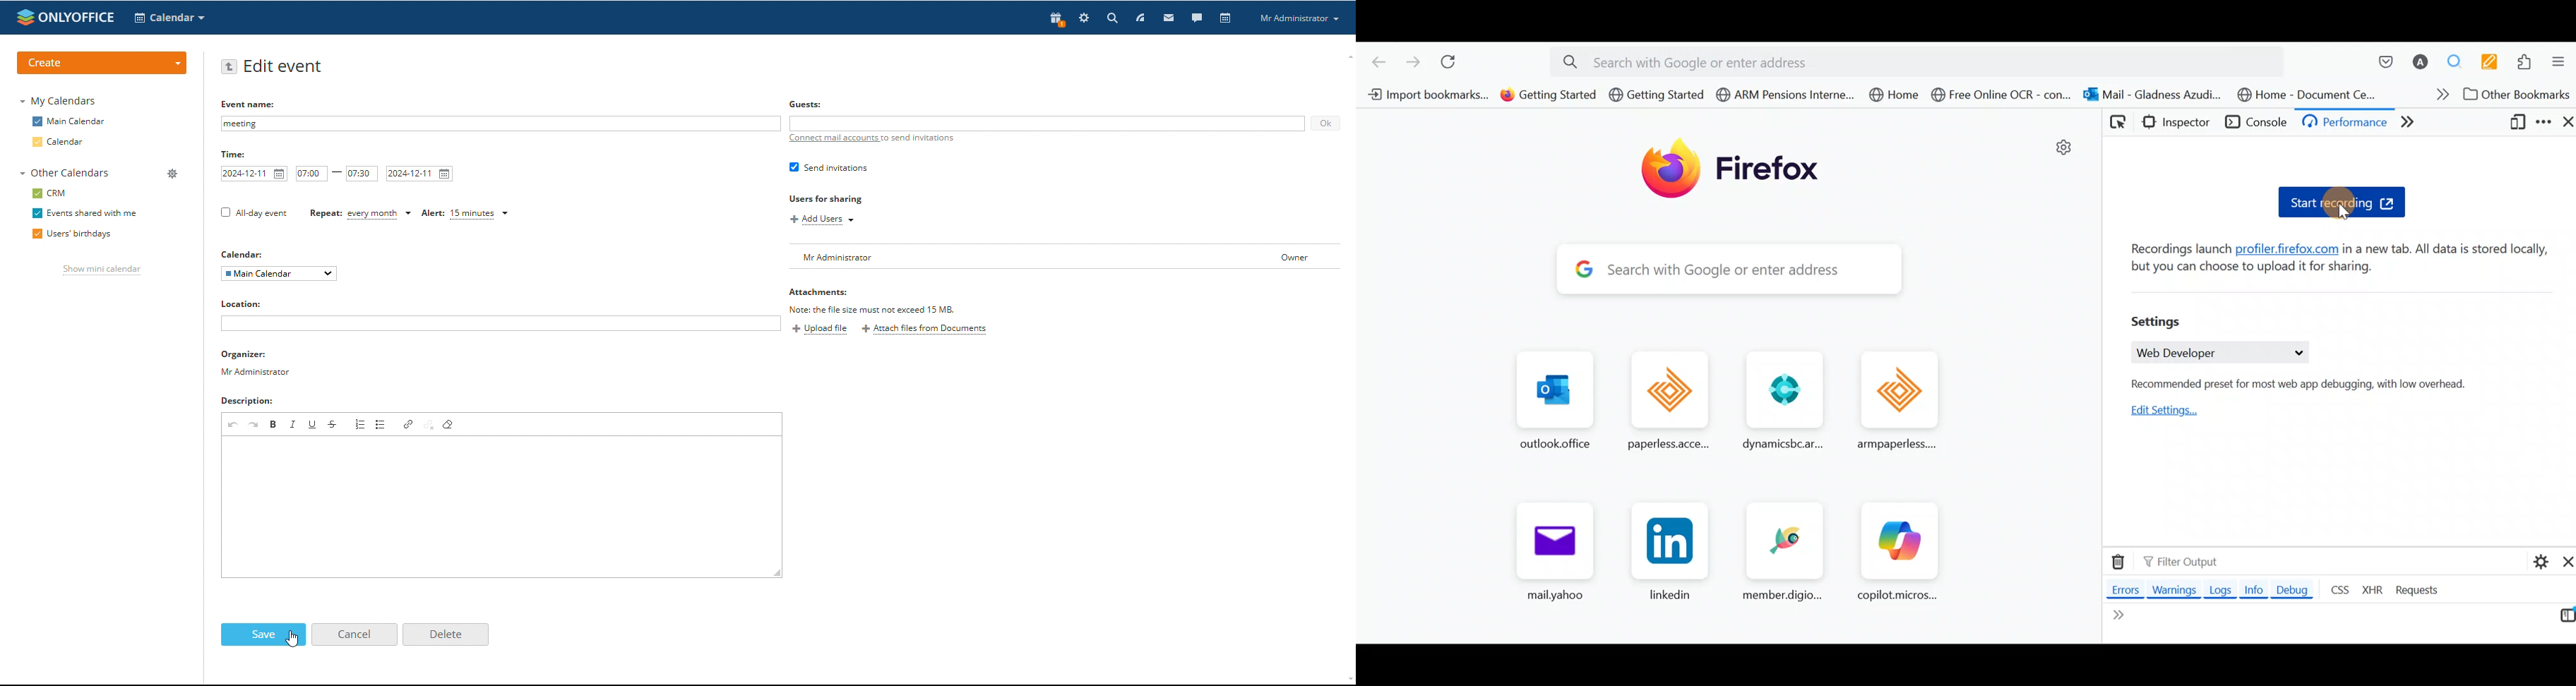 This screenshot has height=700, width=2576. I want to click on Settings, so click(2171, 319).